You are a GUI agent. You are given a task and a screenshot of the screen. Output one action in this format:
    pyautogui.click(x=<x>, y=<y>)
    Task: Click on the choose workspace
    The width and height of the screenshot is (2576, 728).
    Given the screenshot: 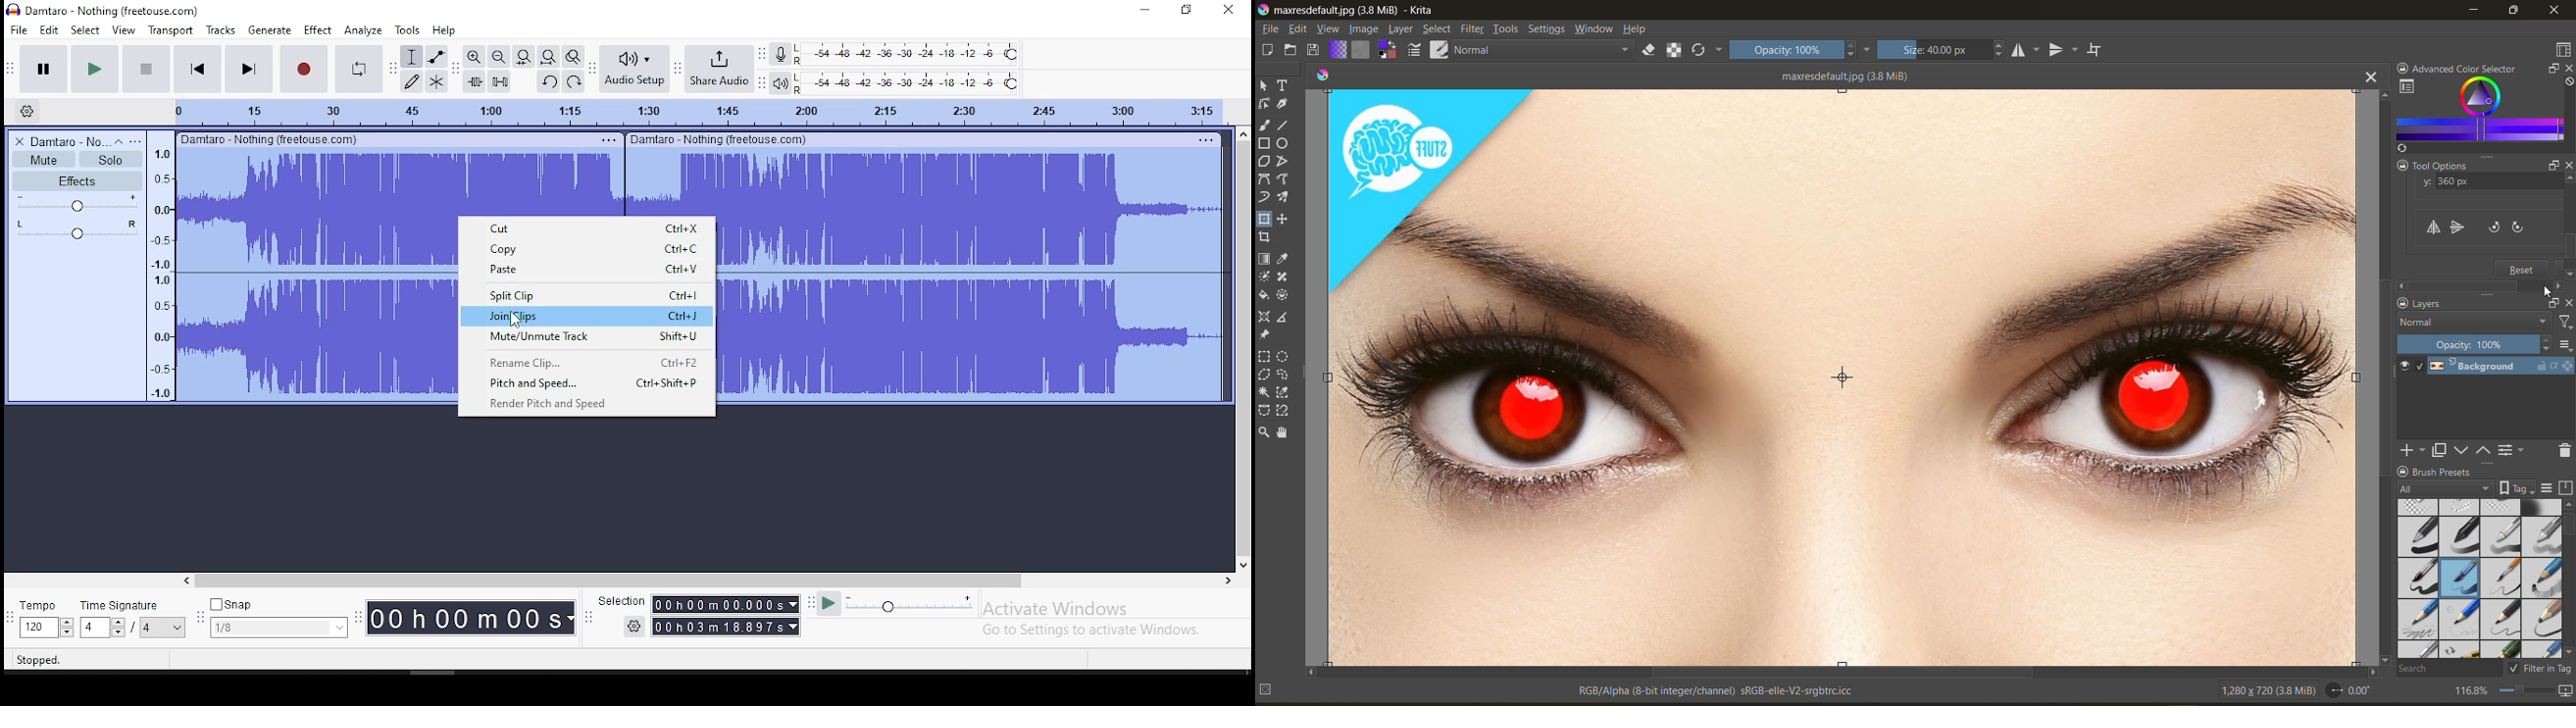 What is the action you would take?
    pyautogui.click(x=2563, y=50)
    